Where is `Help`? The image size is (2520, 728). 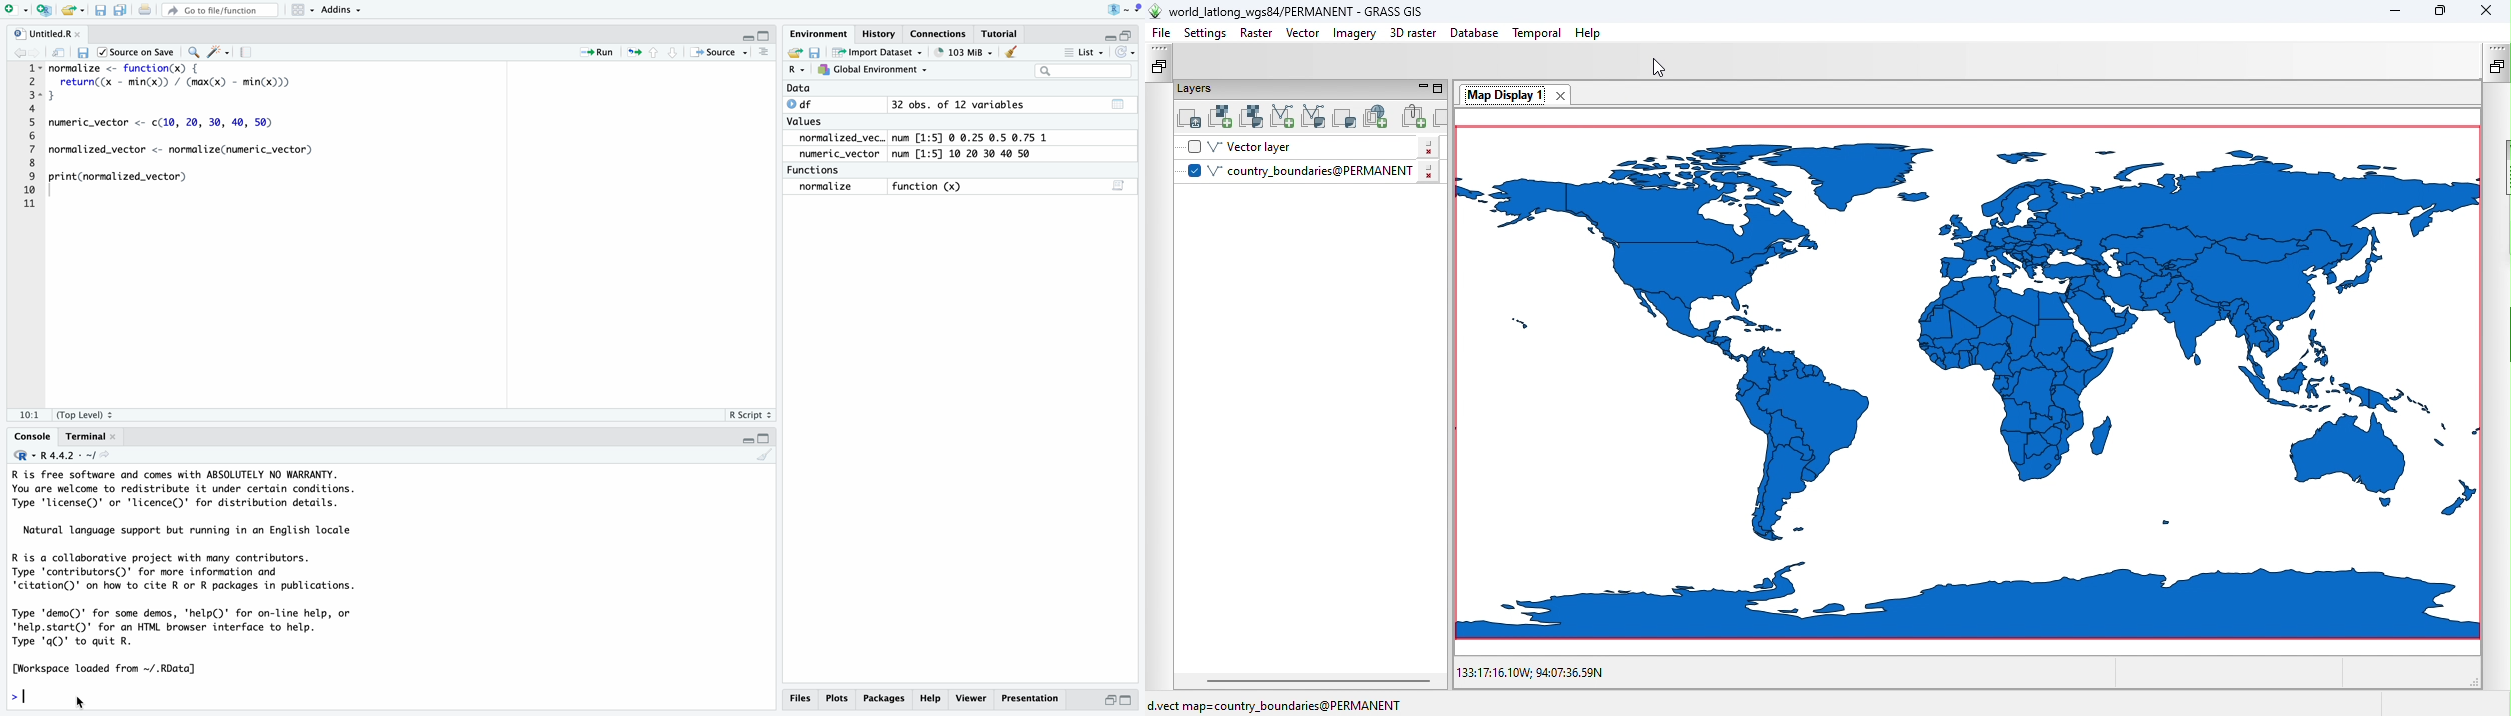 Help is located at coordinates (931, 698).